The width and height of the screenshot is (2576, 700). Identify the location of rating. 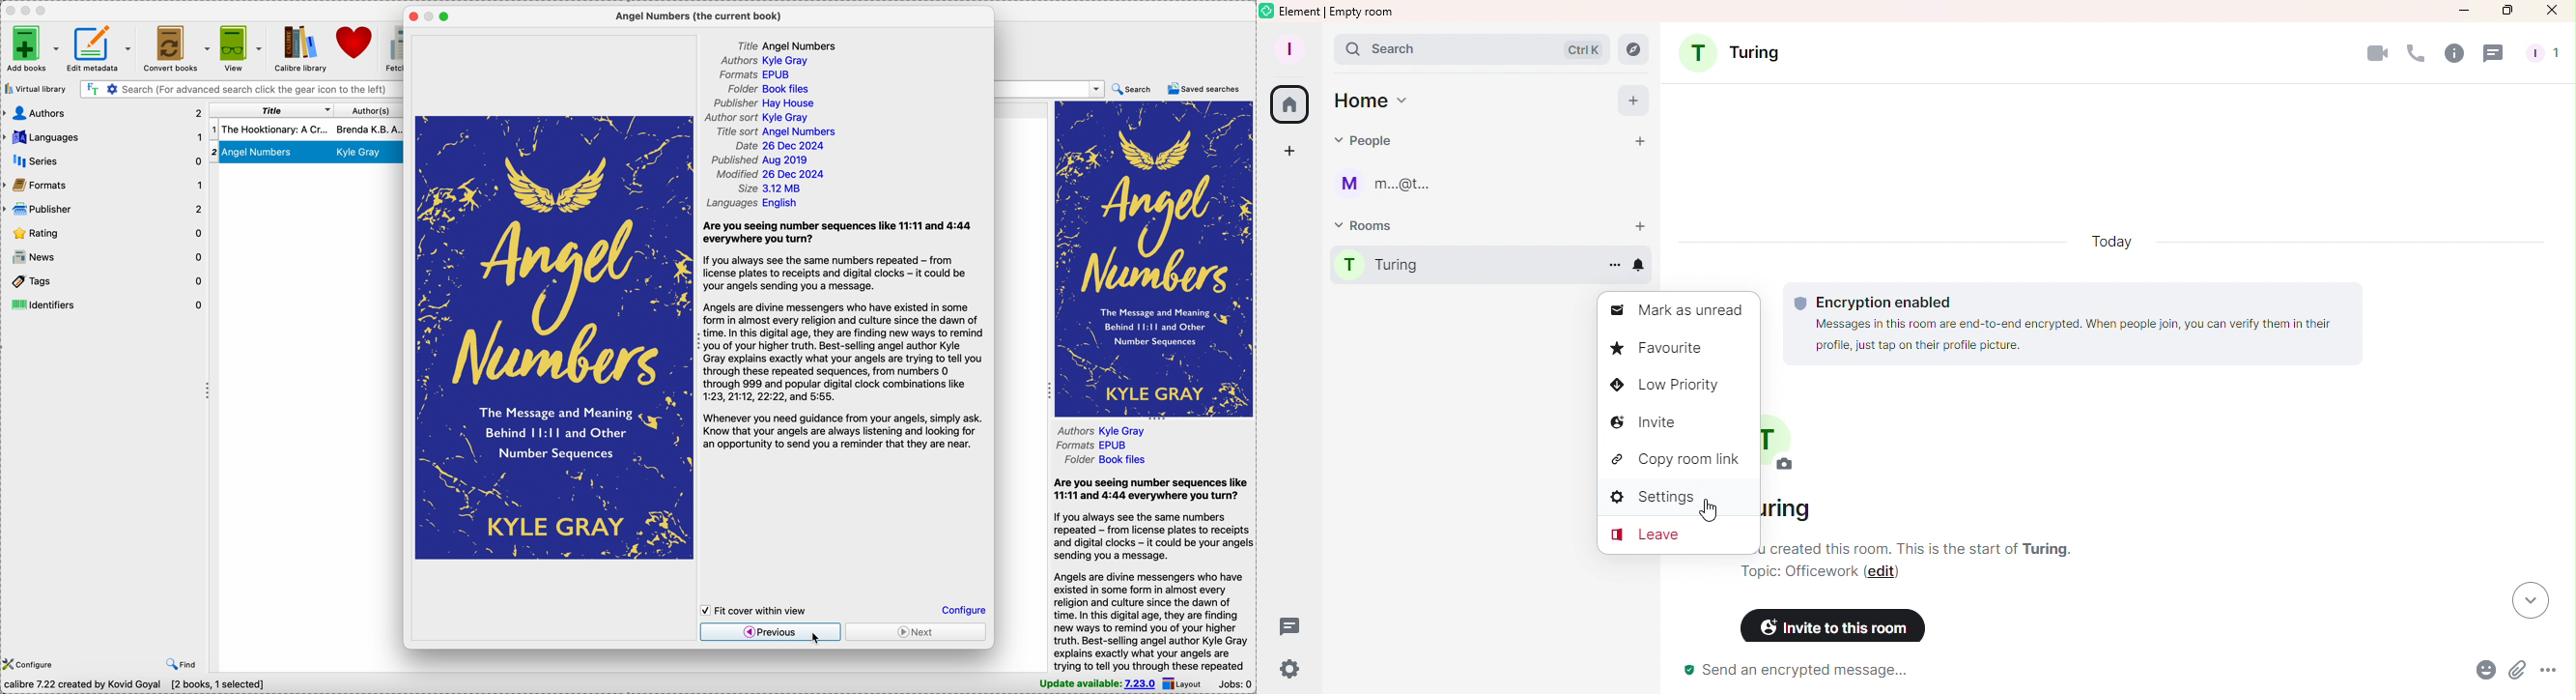
(104, 231).